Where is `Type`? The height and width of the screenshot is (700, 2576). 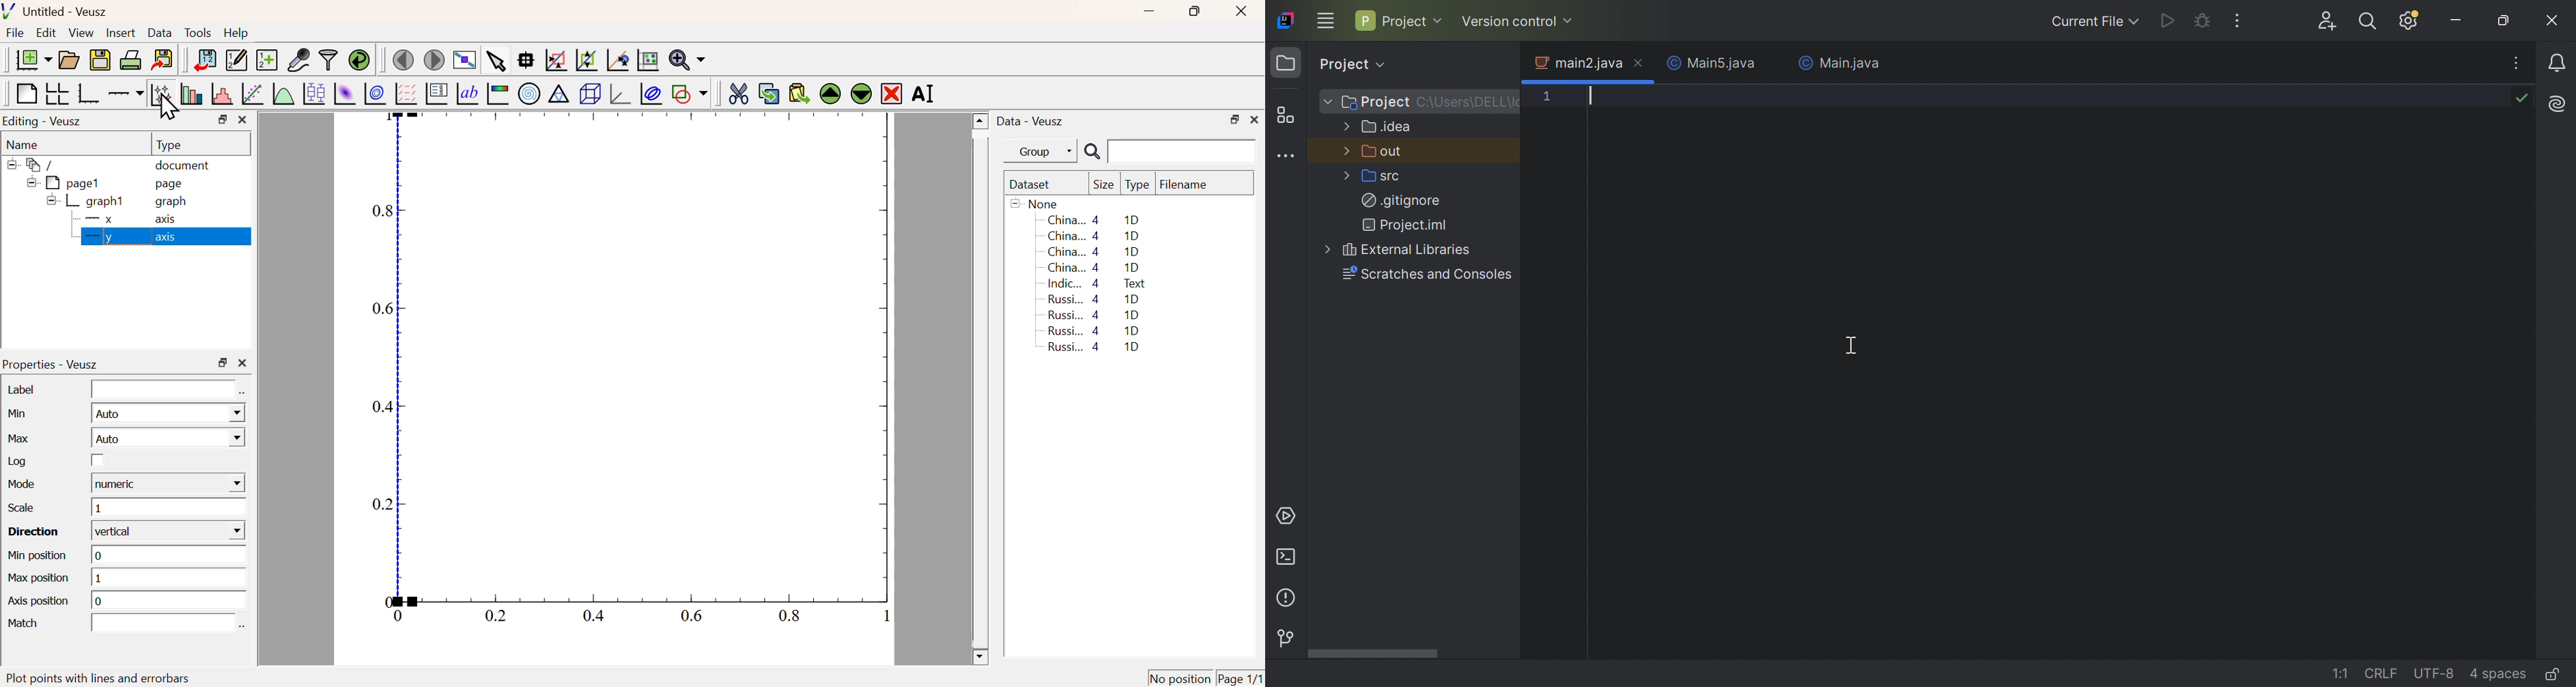
Type is located at coordinates (1138, 185).